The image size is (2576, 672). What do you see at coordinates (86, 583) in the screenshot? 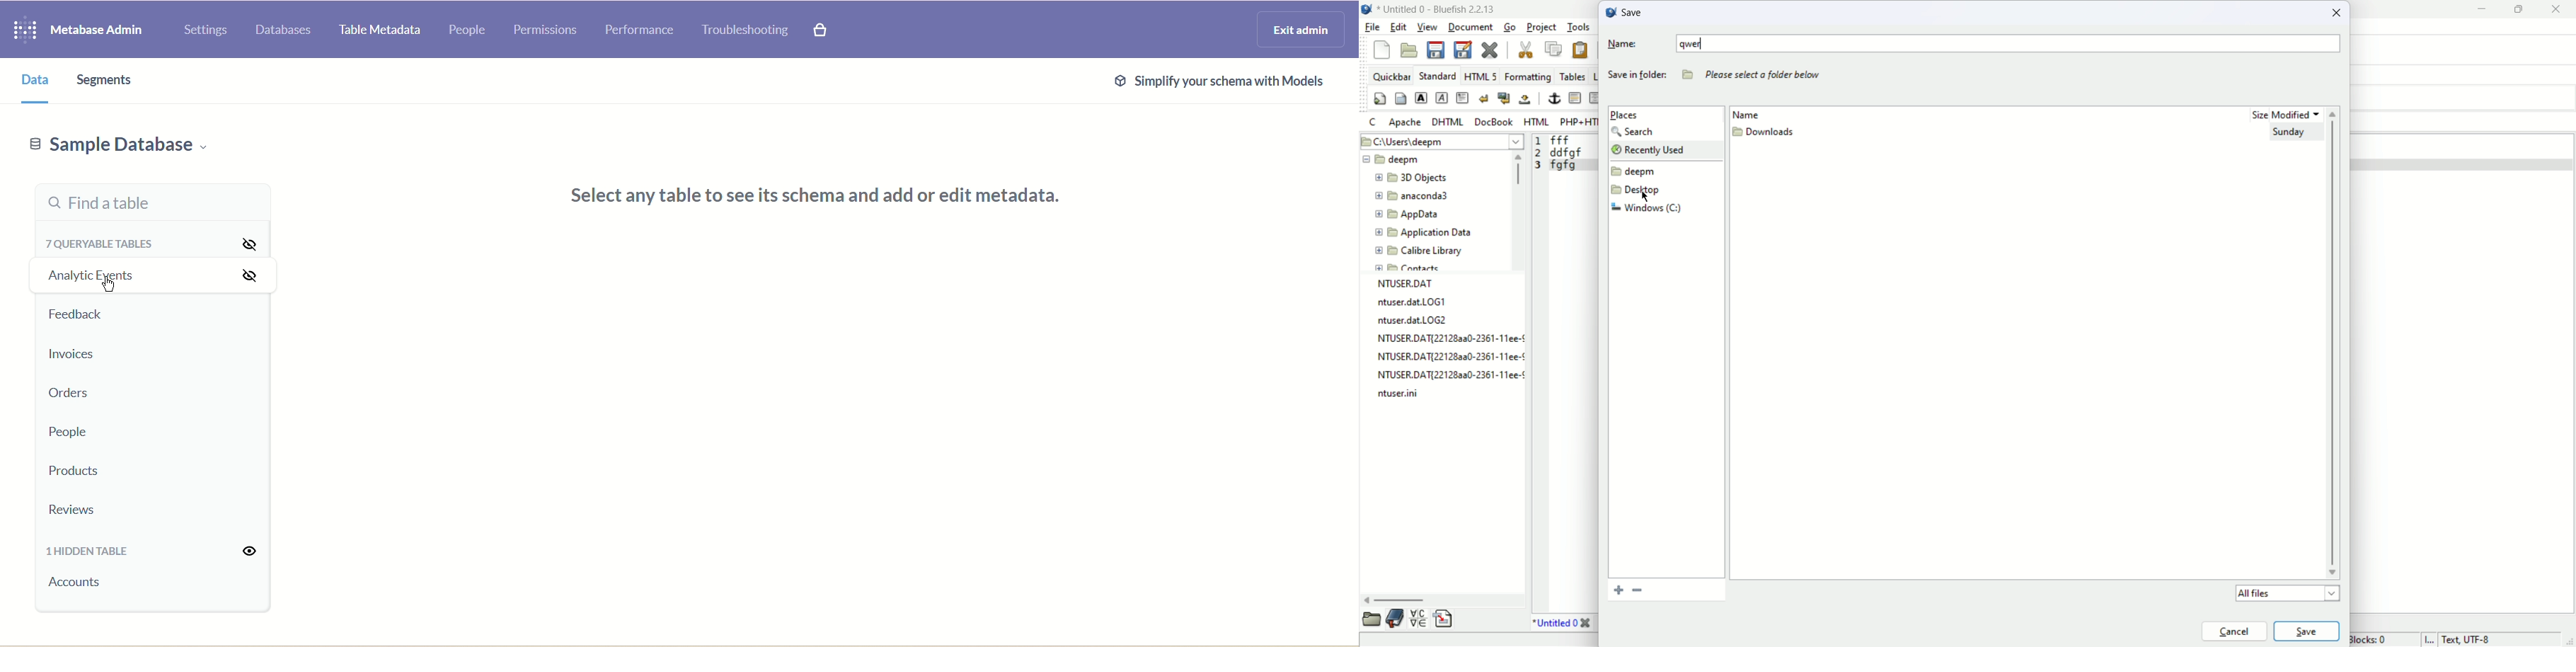
I see `accounts` at bounding box center [86, 583].